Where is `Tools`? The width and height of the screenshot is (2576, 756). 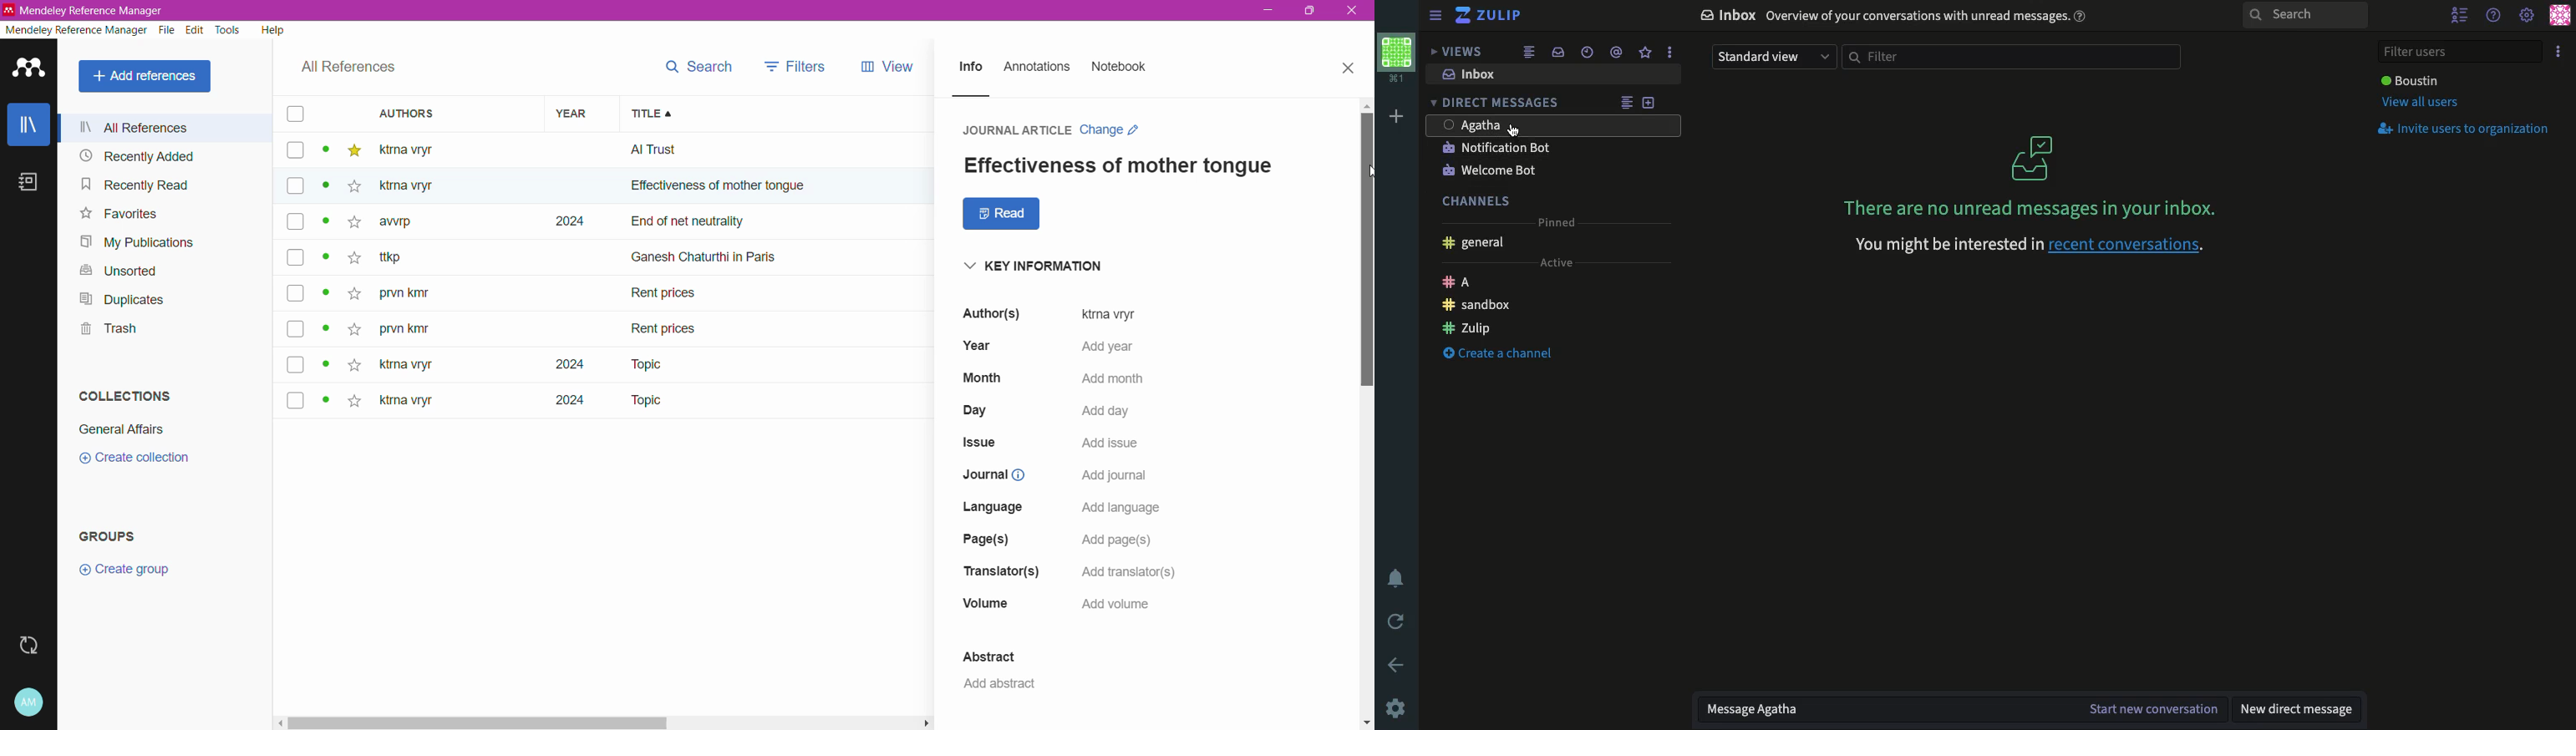
Tools is located at coordinates (229, 30).